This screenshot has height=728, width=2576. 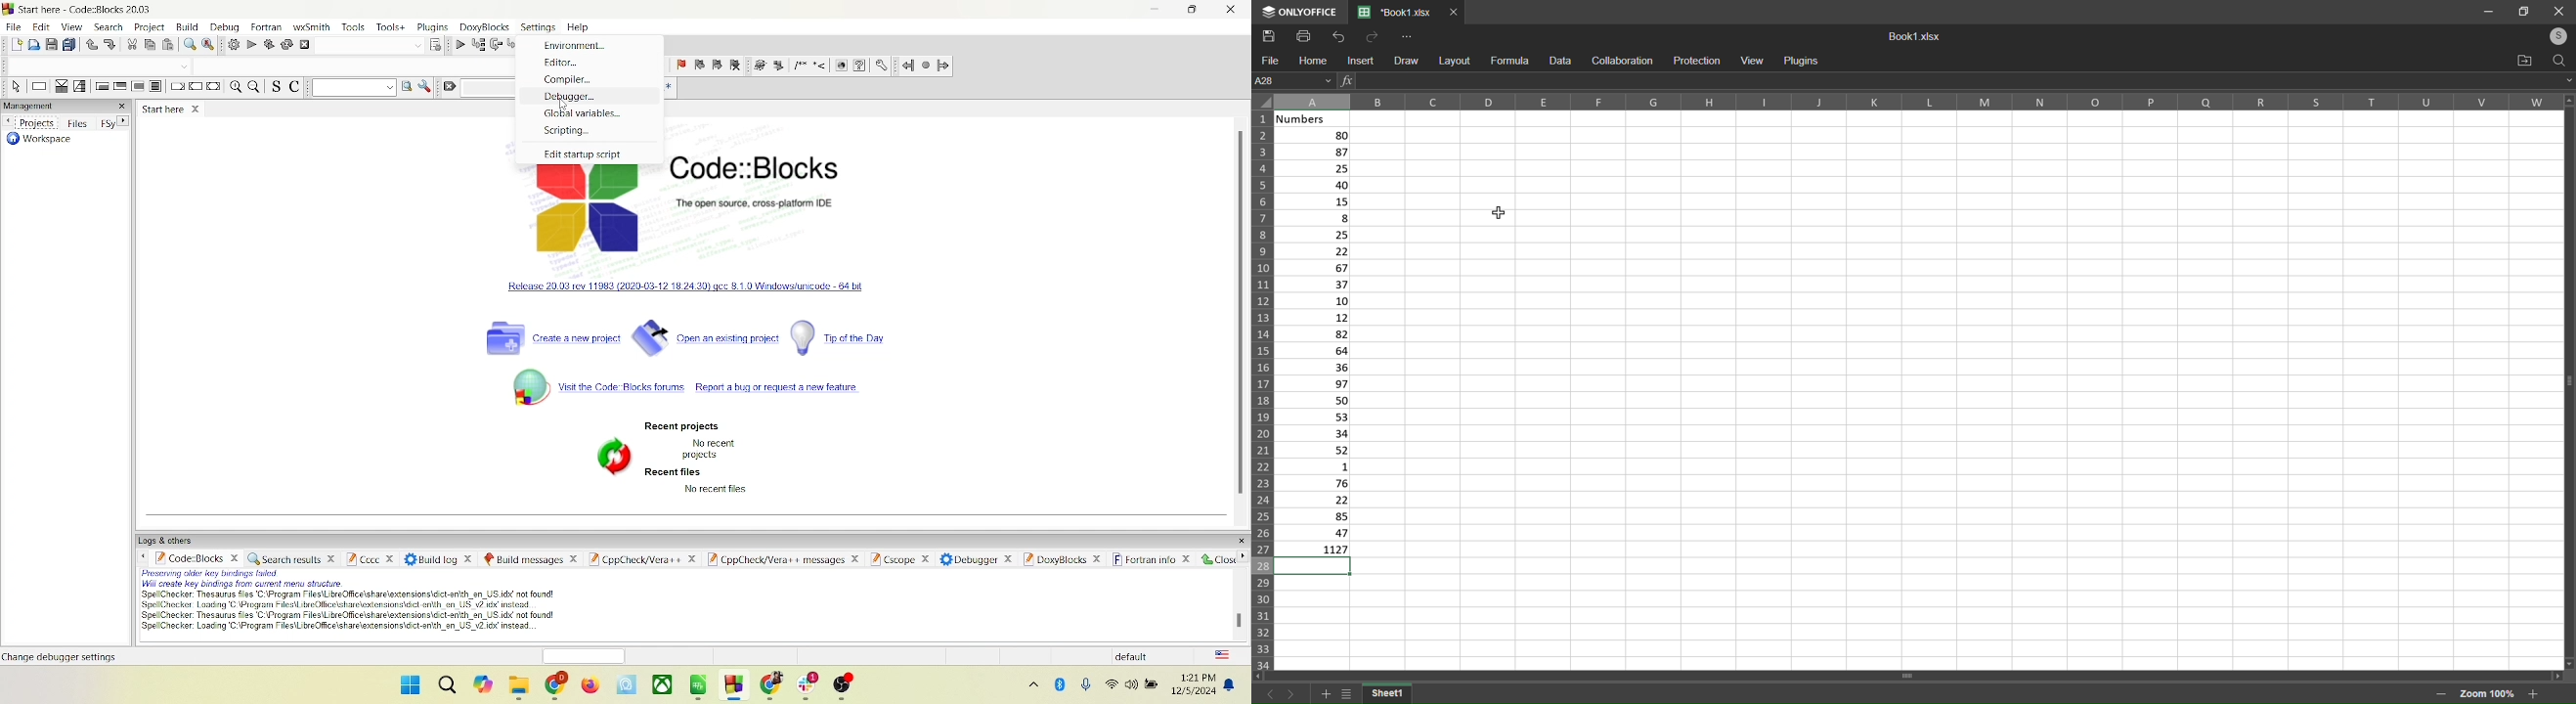 What do you see at coordinates (1409, 37) in the screenshot?
I see `More` at bounding box center [1409, 37].